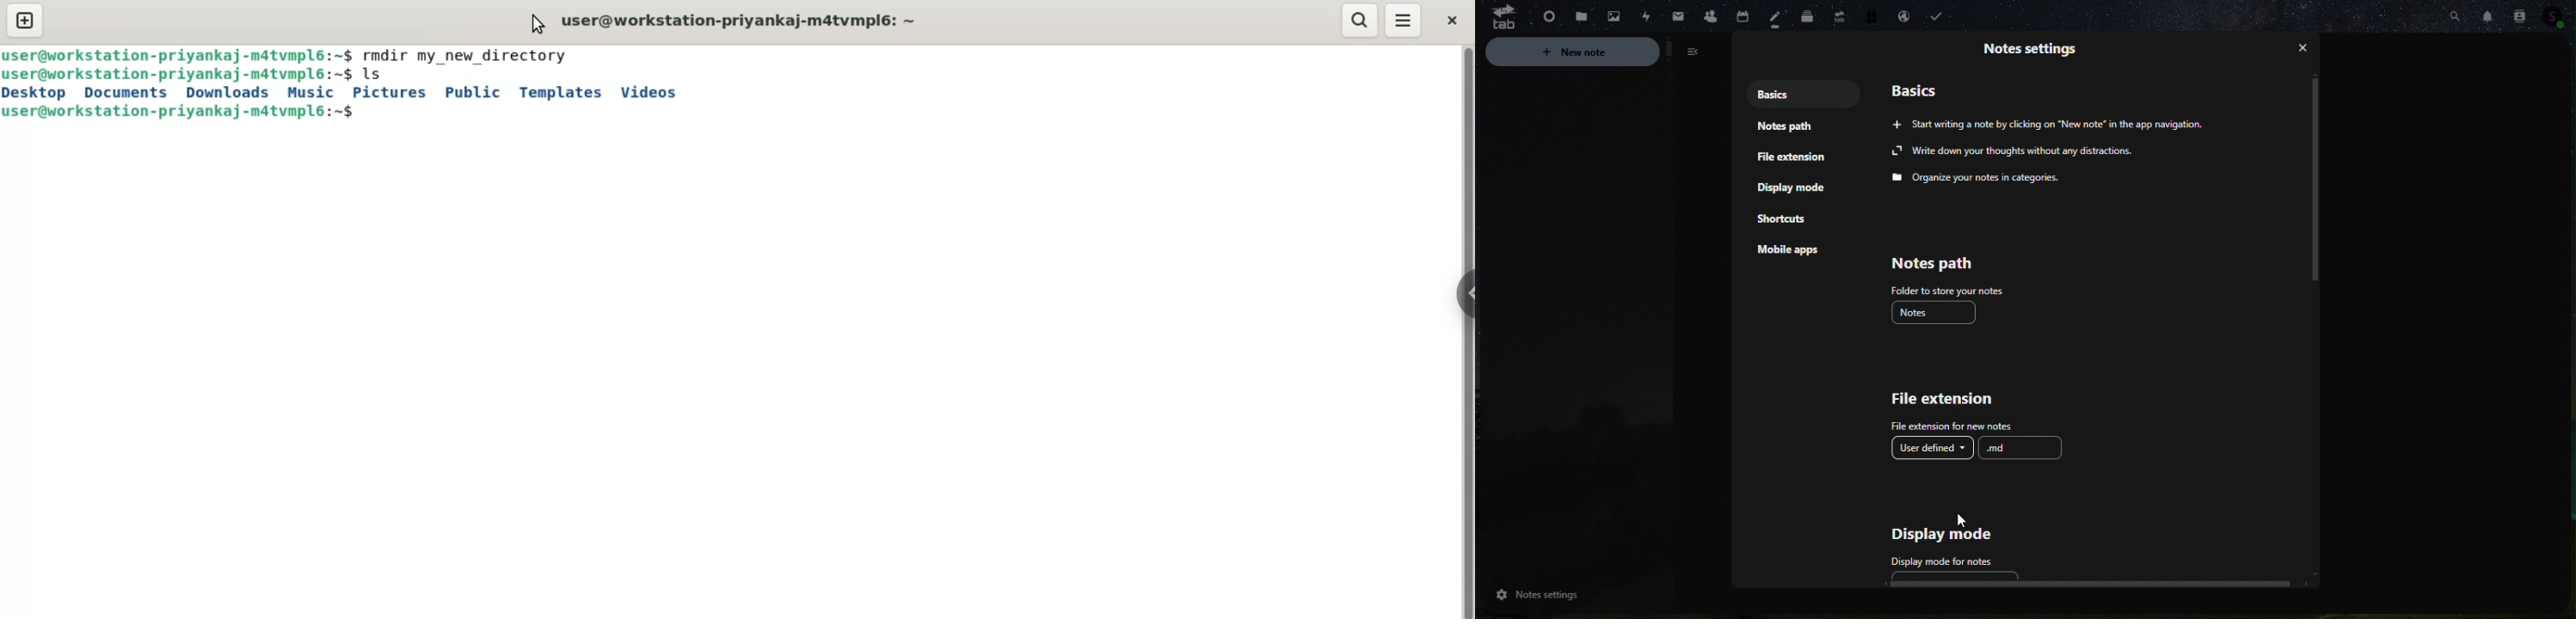 This screenshot has height=644, width=2576. Describe the element at coordinates (1599, 52) in the screenshot. I see `New note` at that location.